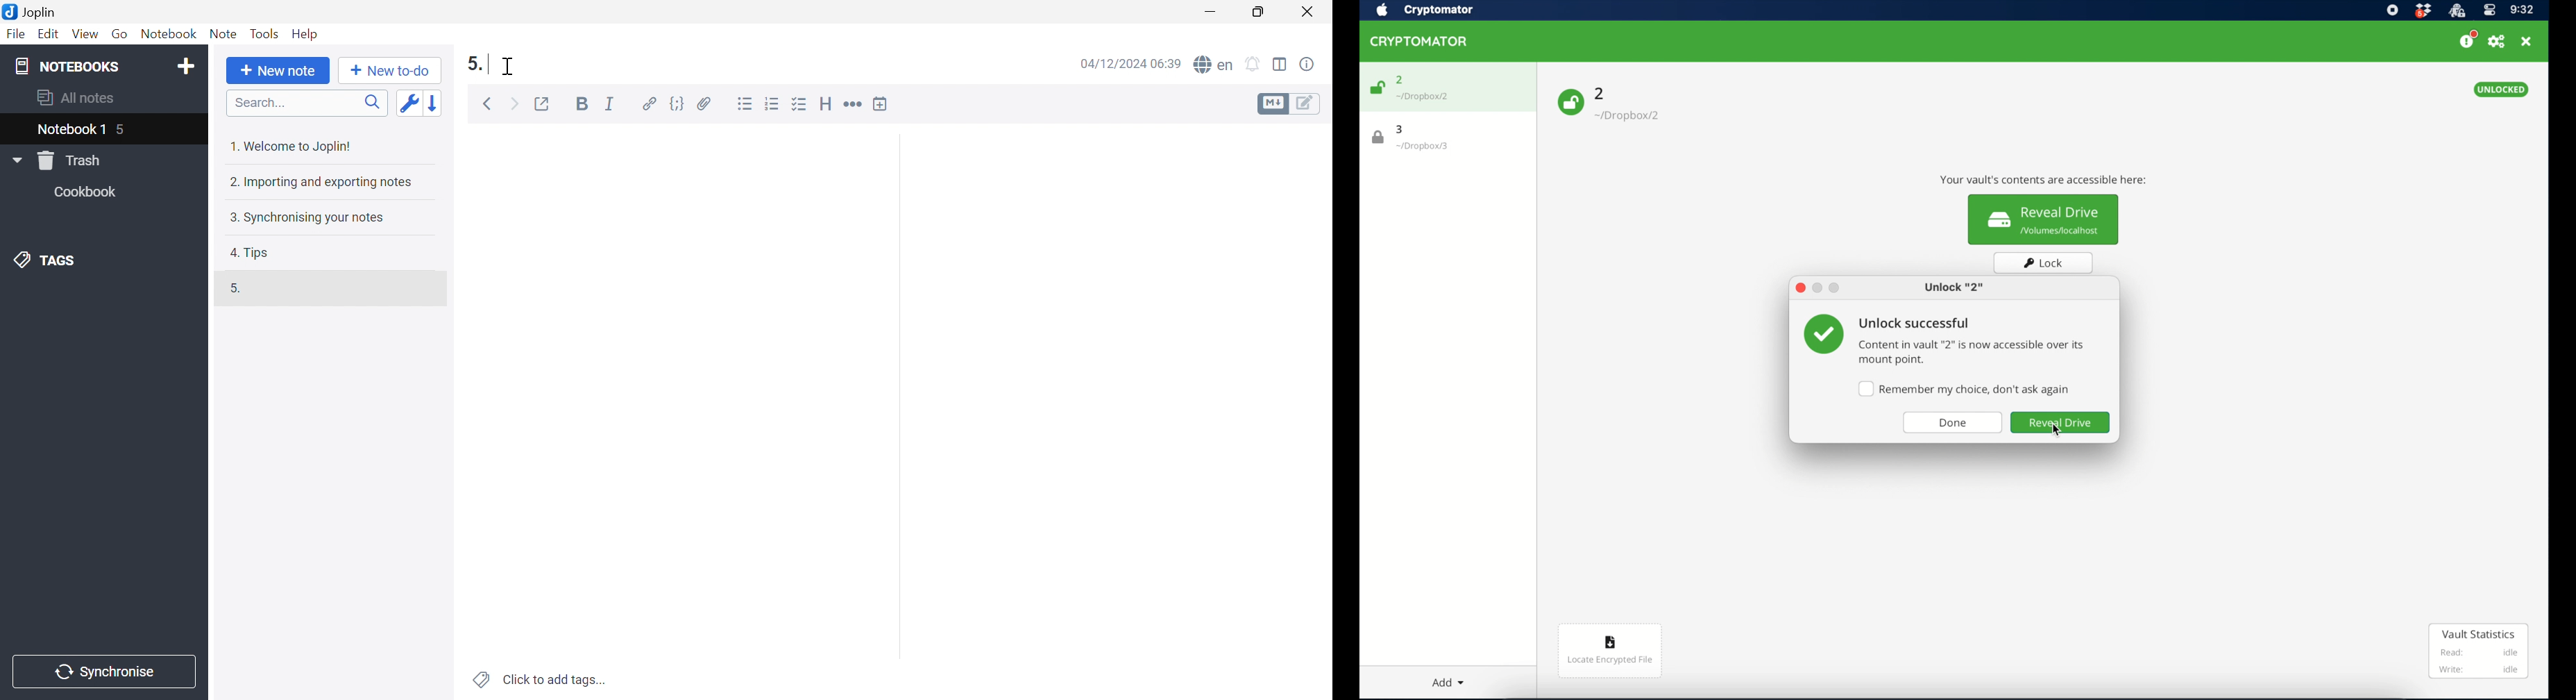  I want to click on Synchronise, so click(108, 672).